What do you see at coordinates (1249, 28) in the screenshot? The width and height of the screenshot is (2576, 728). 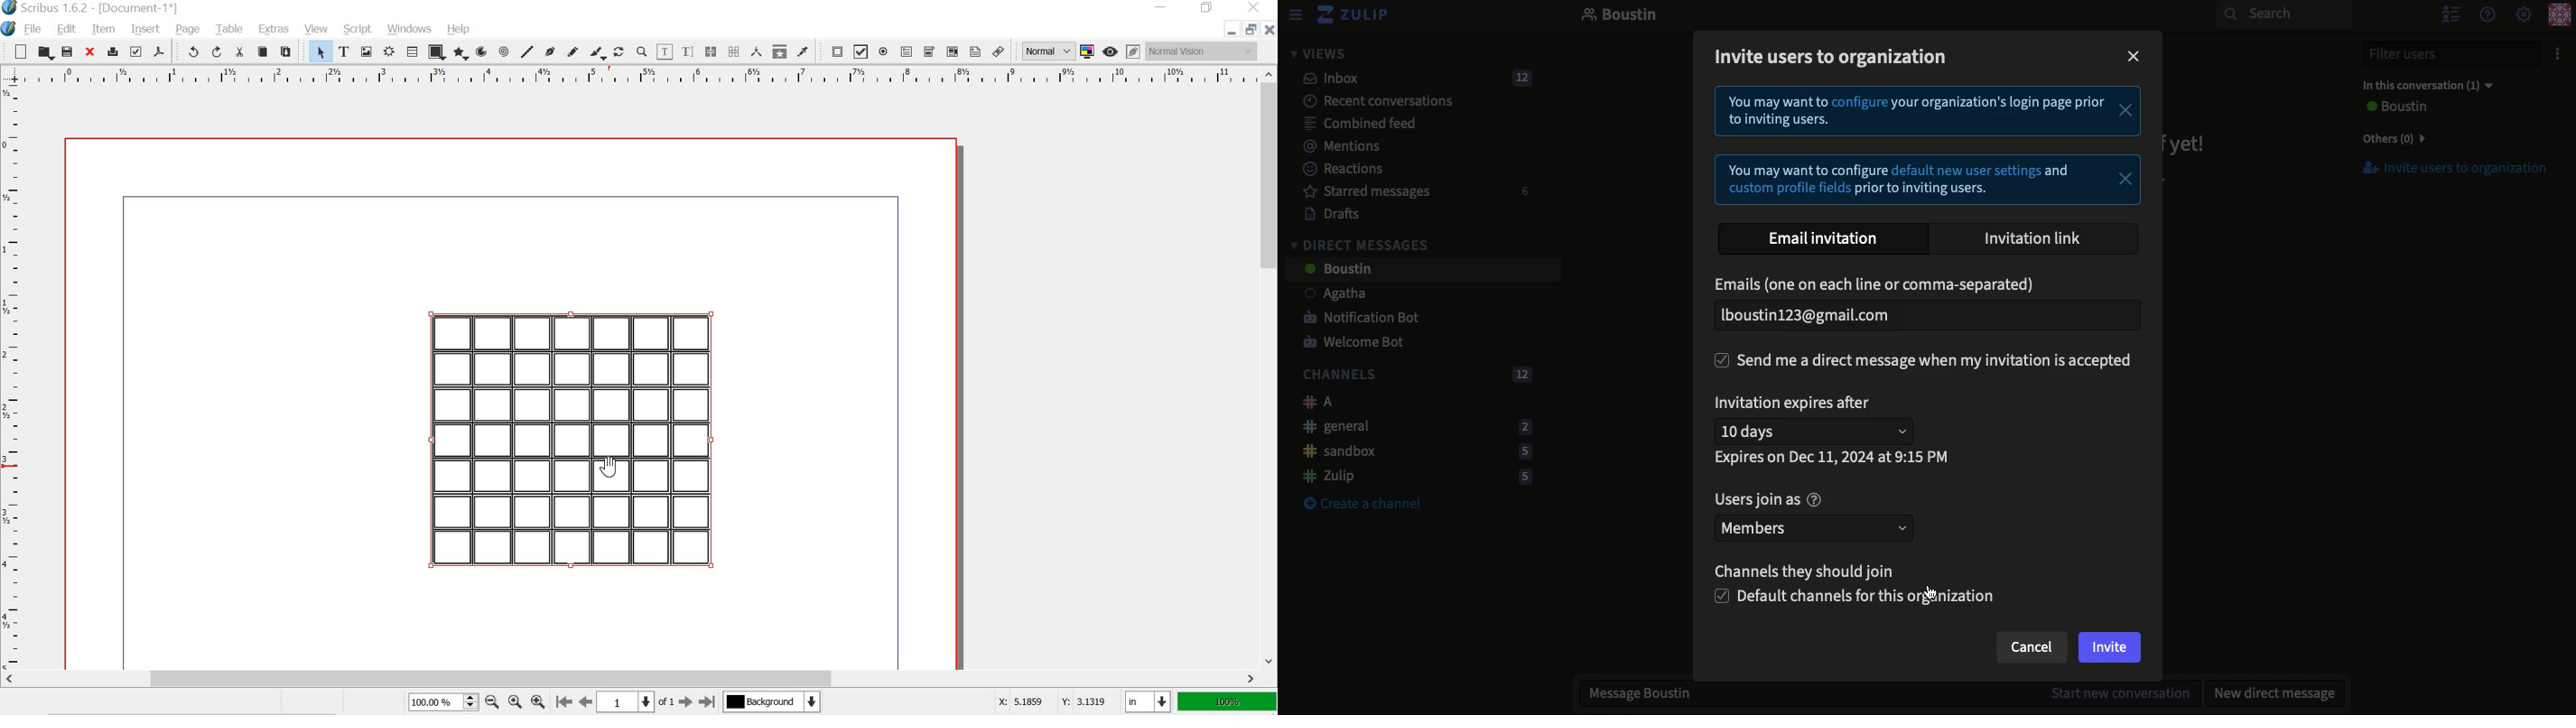 I see `restore down` at bounding box center [1249, 28].